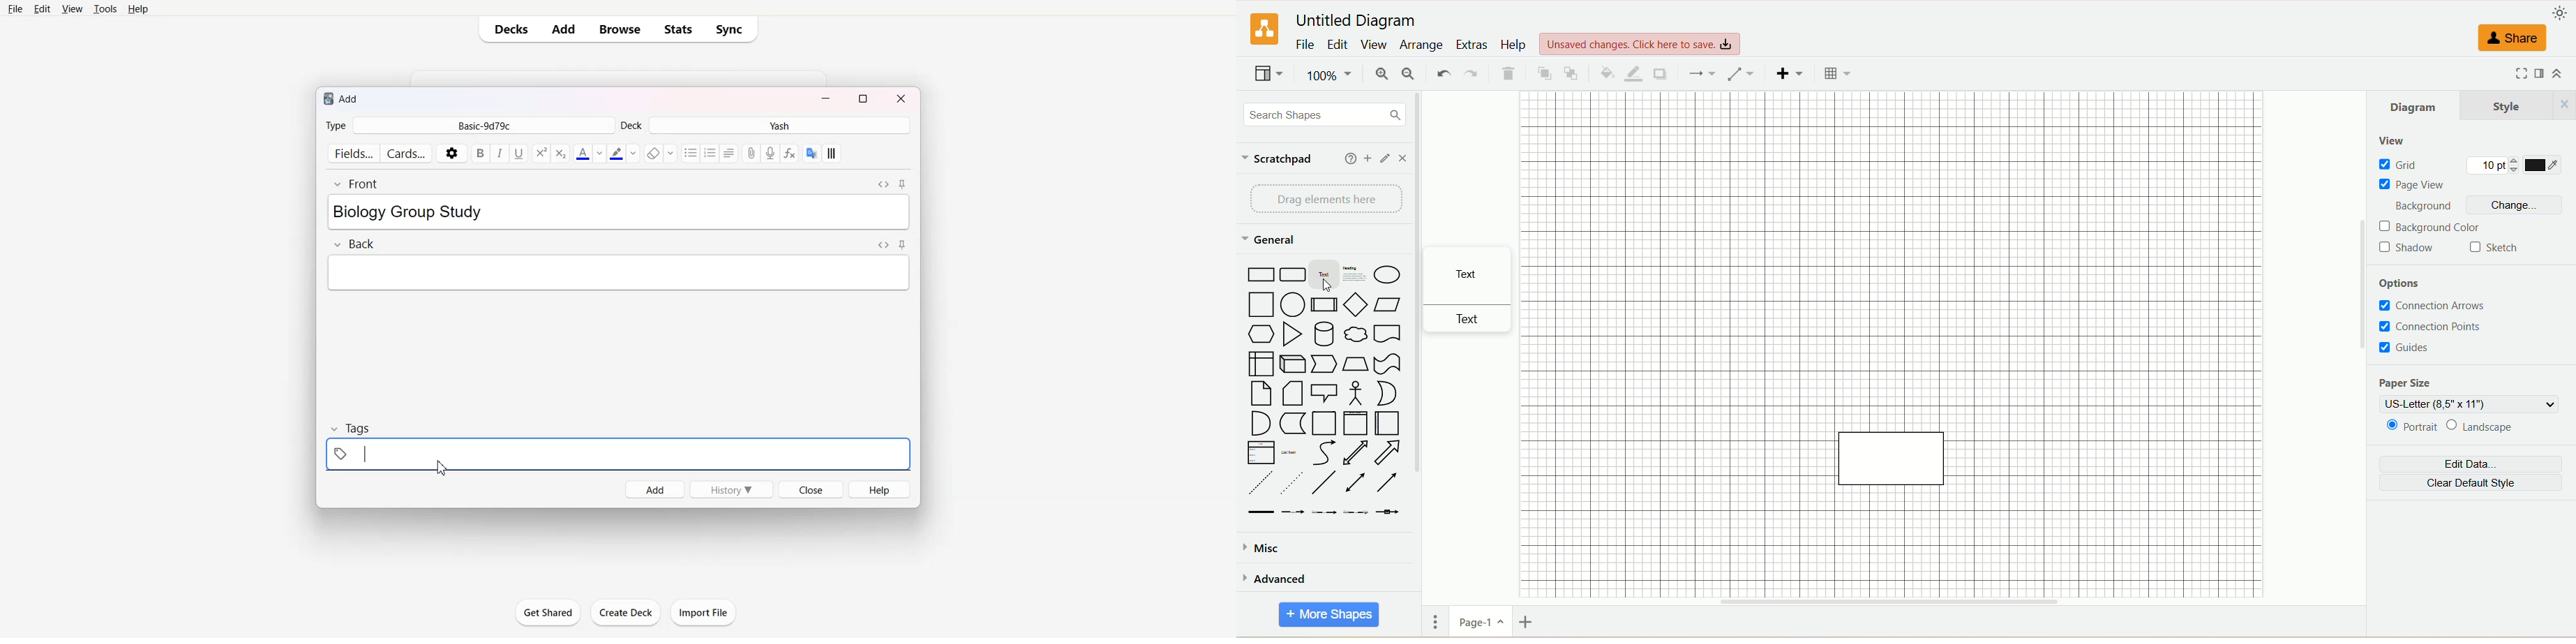  What do you see at coordinates (1641, 41) in the screenshot?
I see `text` at bounding box center [1641, 41].